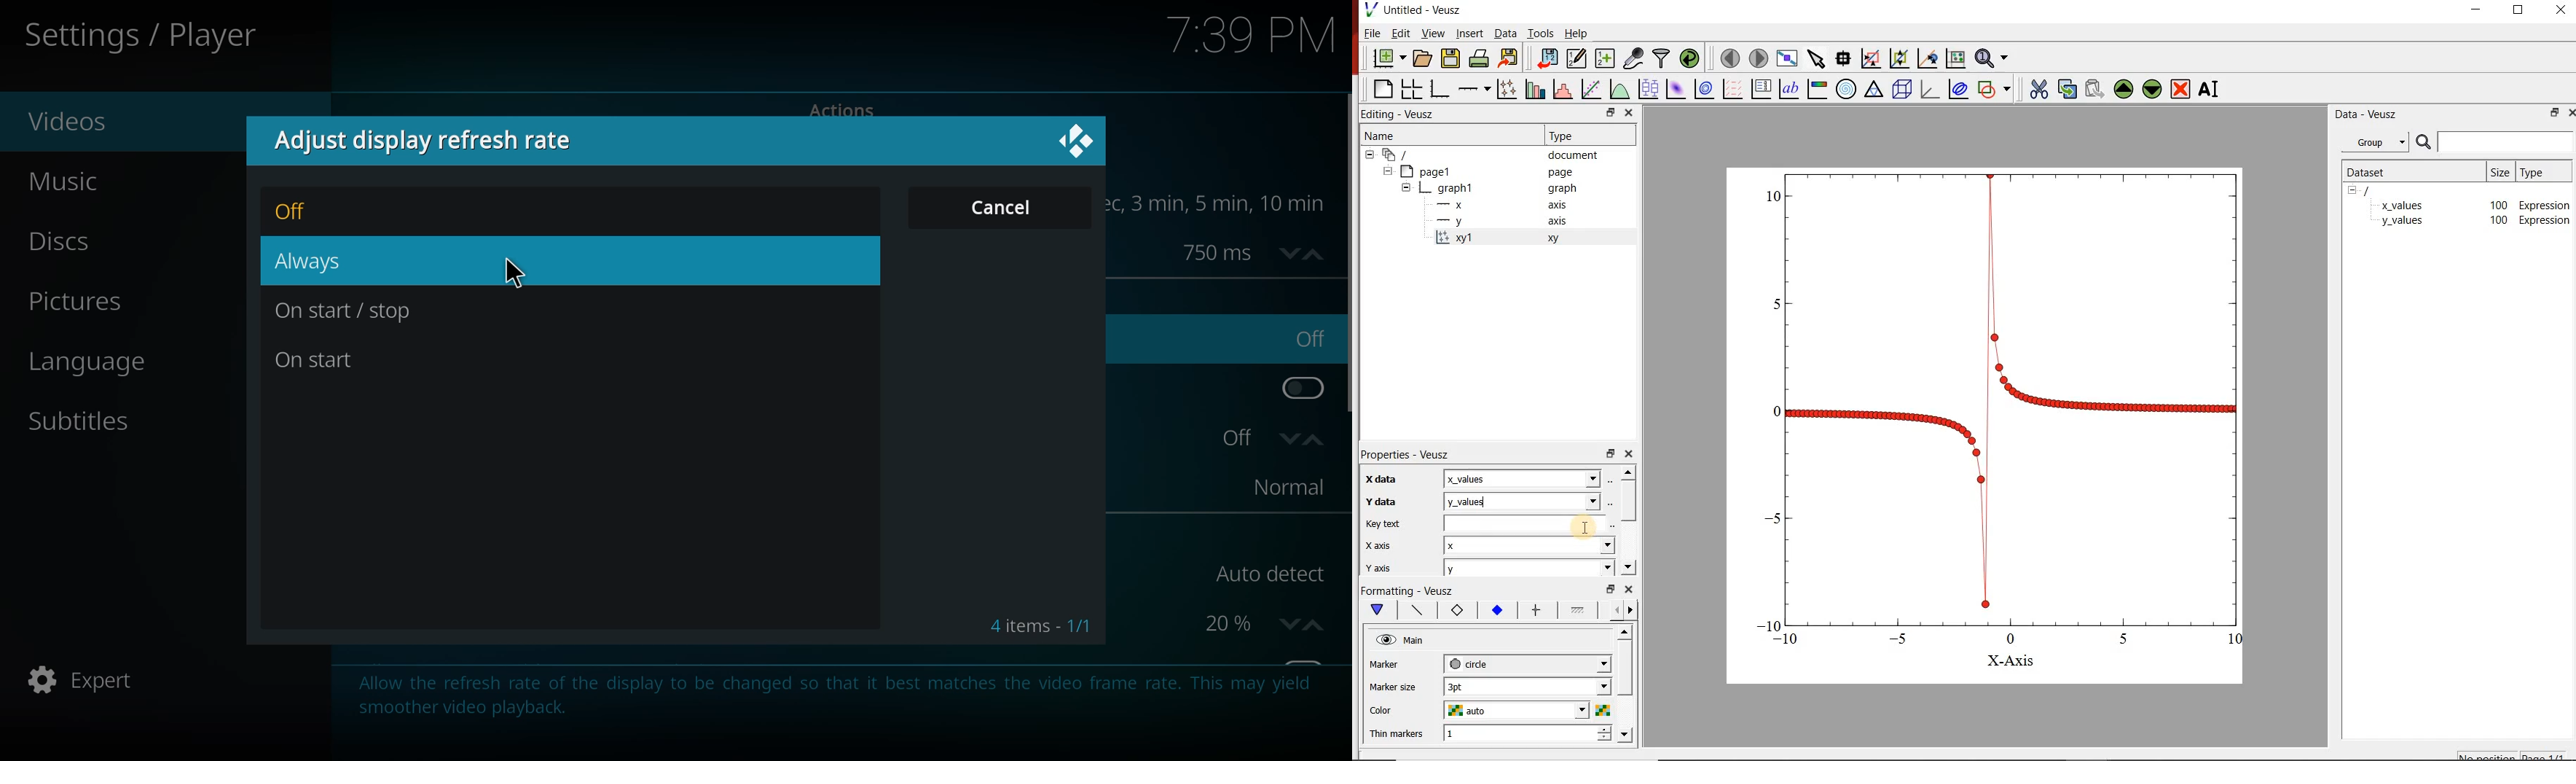  I want to click on restore down, so click(1611, 453).